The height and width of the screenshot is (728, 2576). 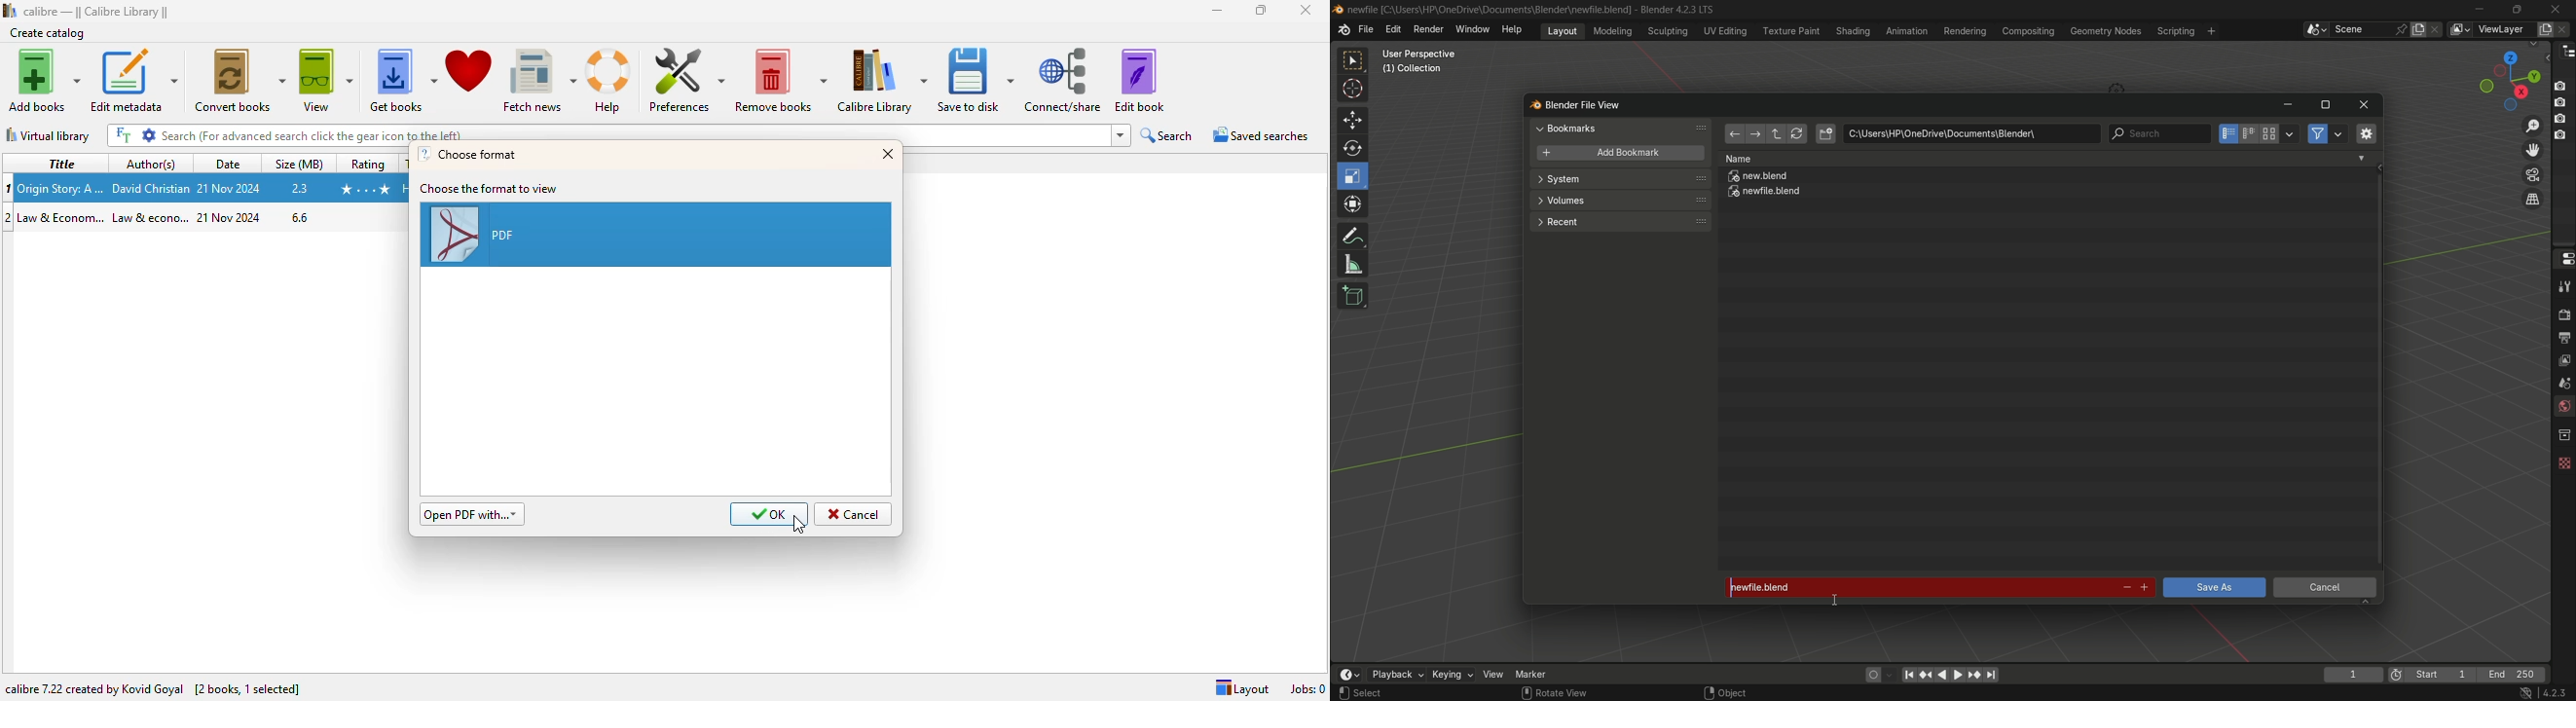 I want to click on filter settings, so click(x=2339, y=134).